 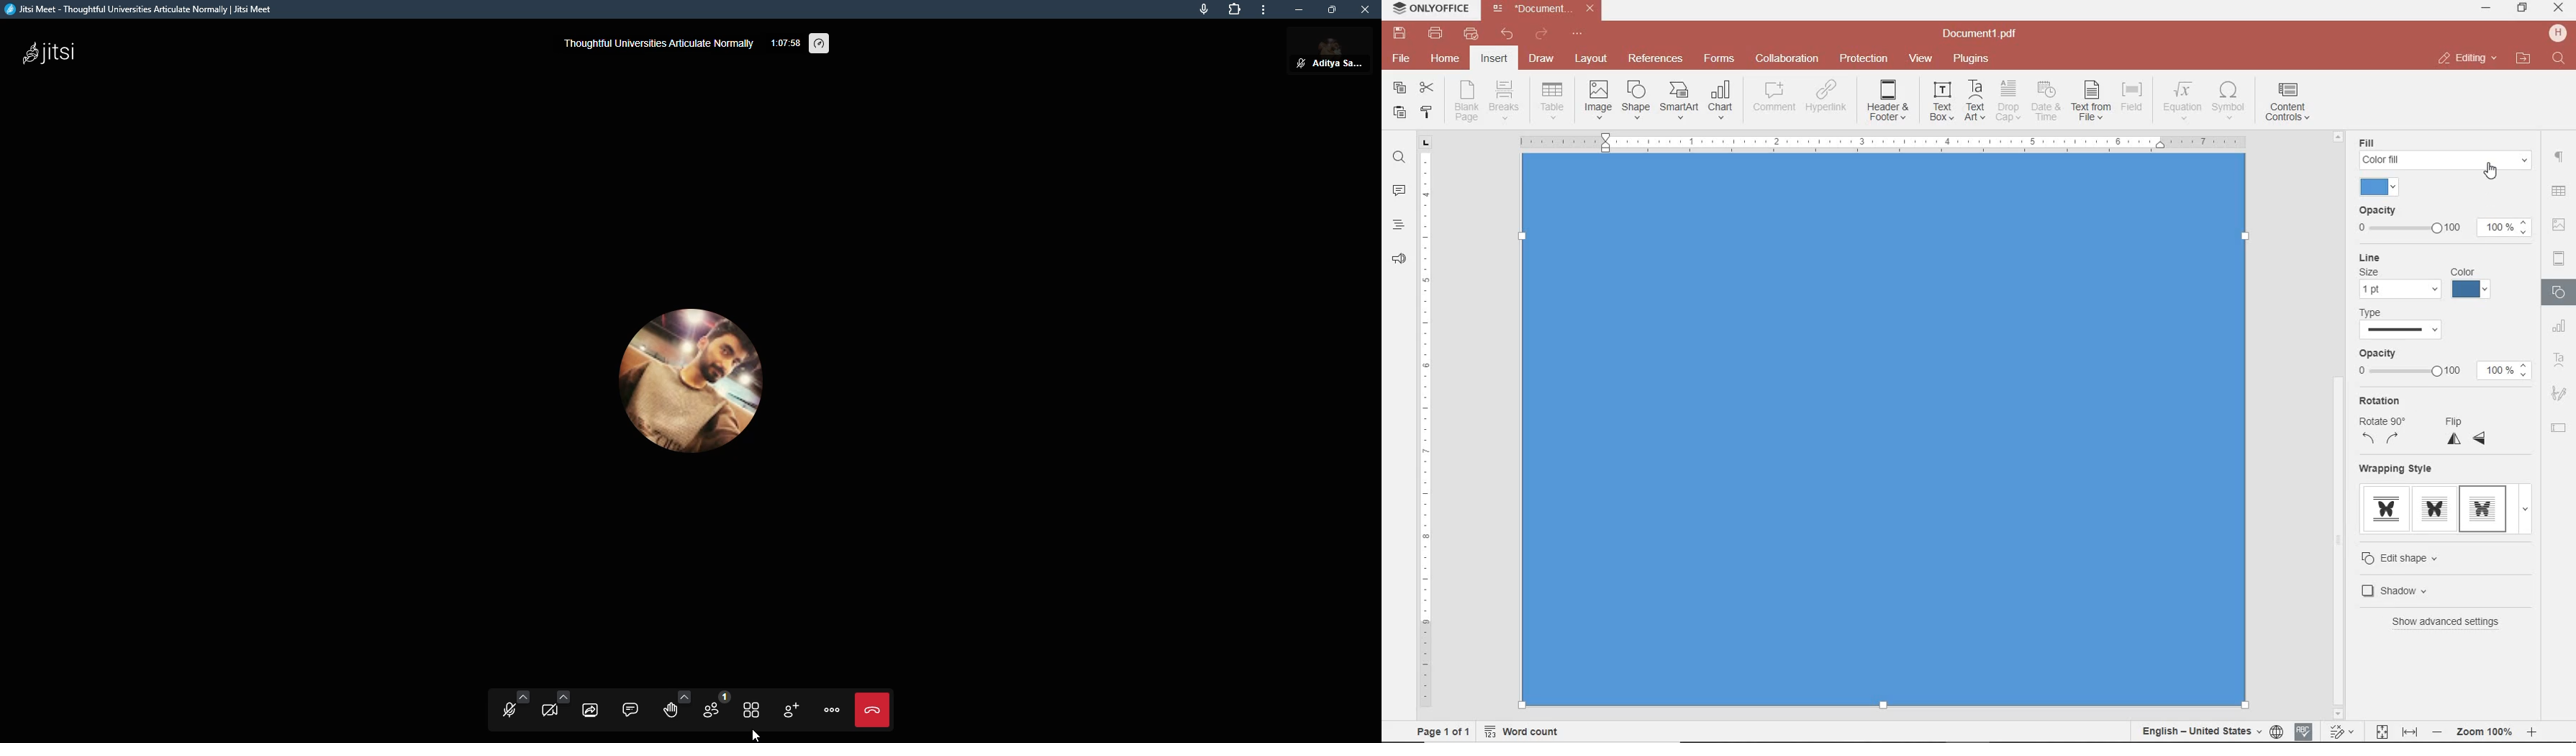 I want to click on BEHIND TEXT, so click(x=2441, y=627).